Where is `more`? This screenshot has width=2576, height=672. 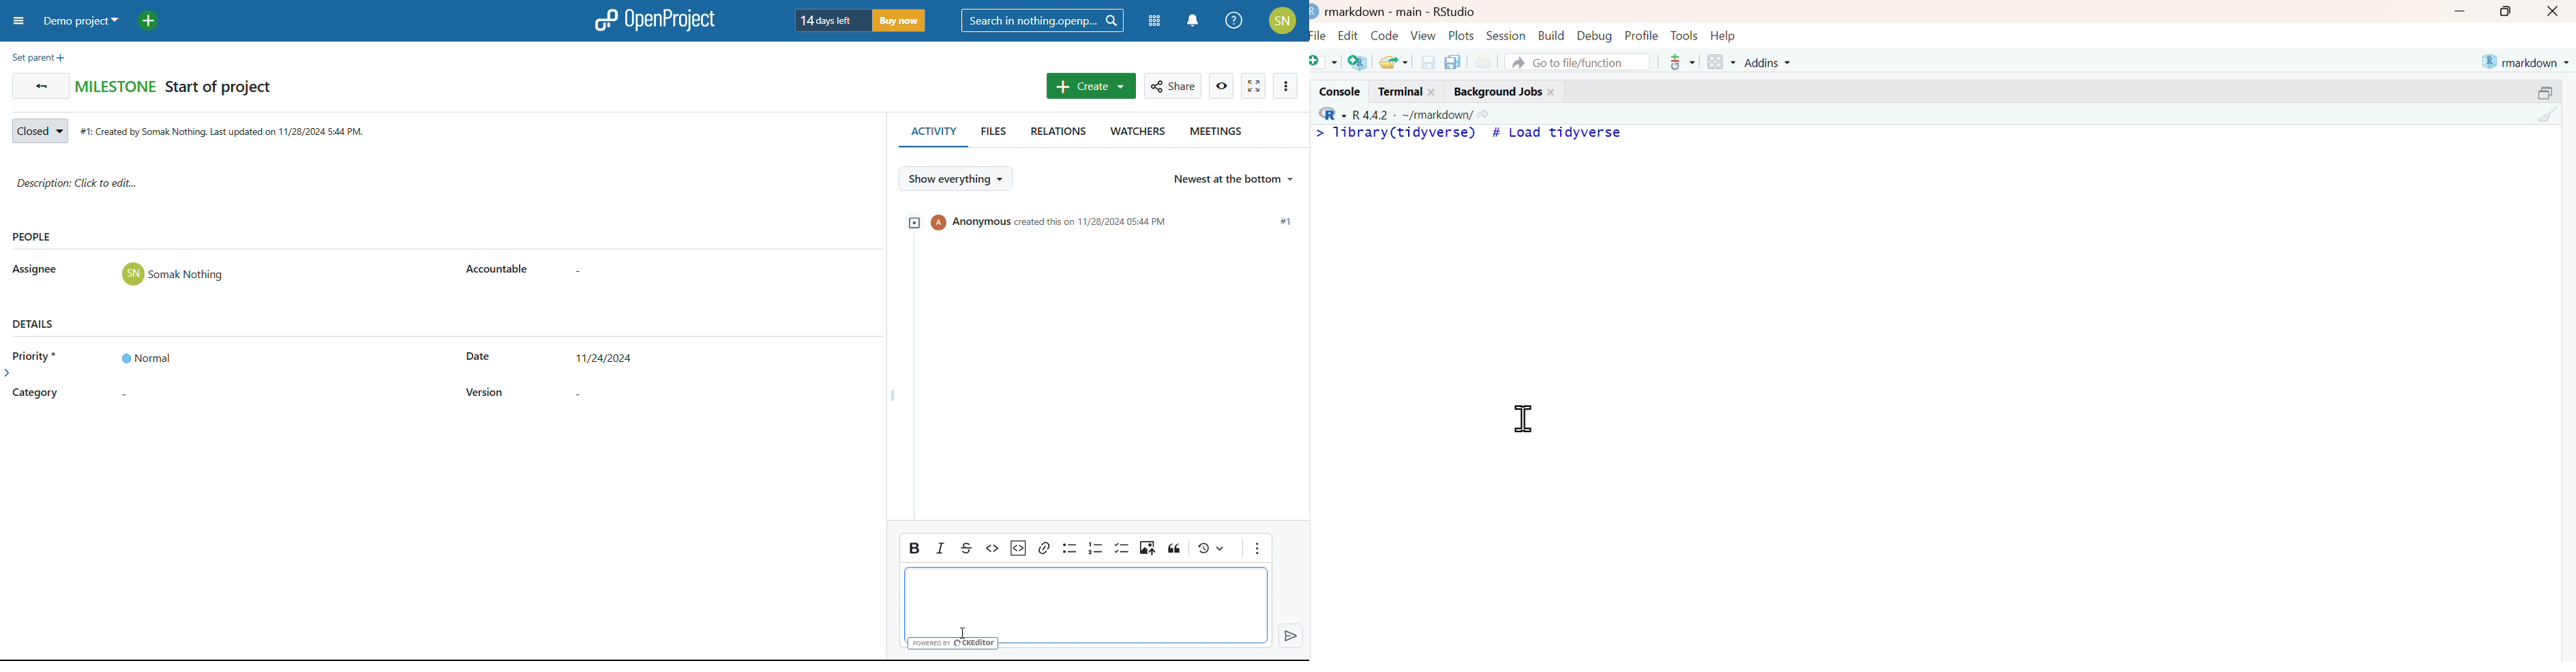
more is located at coordinates (1257, 548).